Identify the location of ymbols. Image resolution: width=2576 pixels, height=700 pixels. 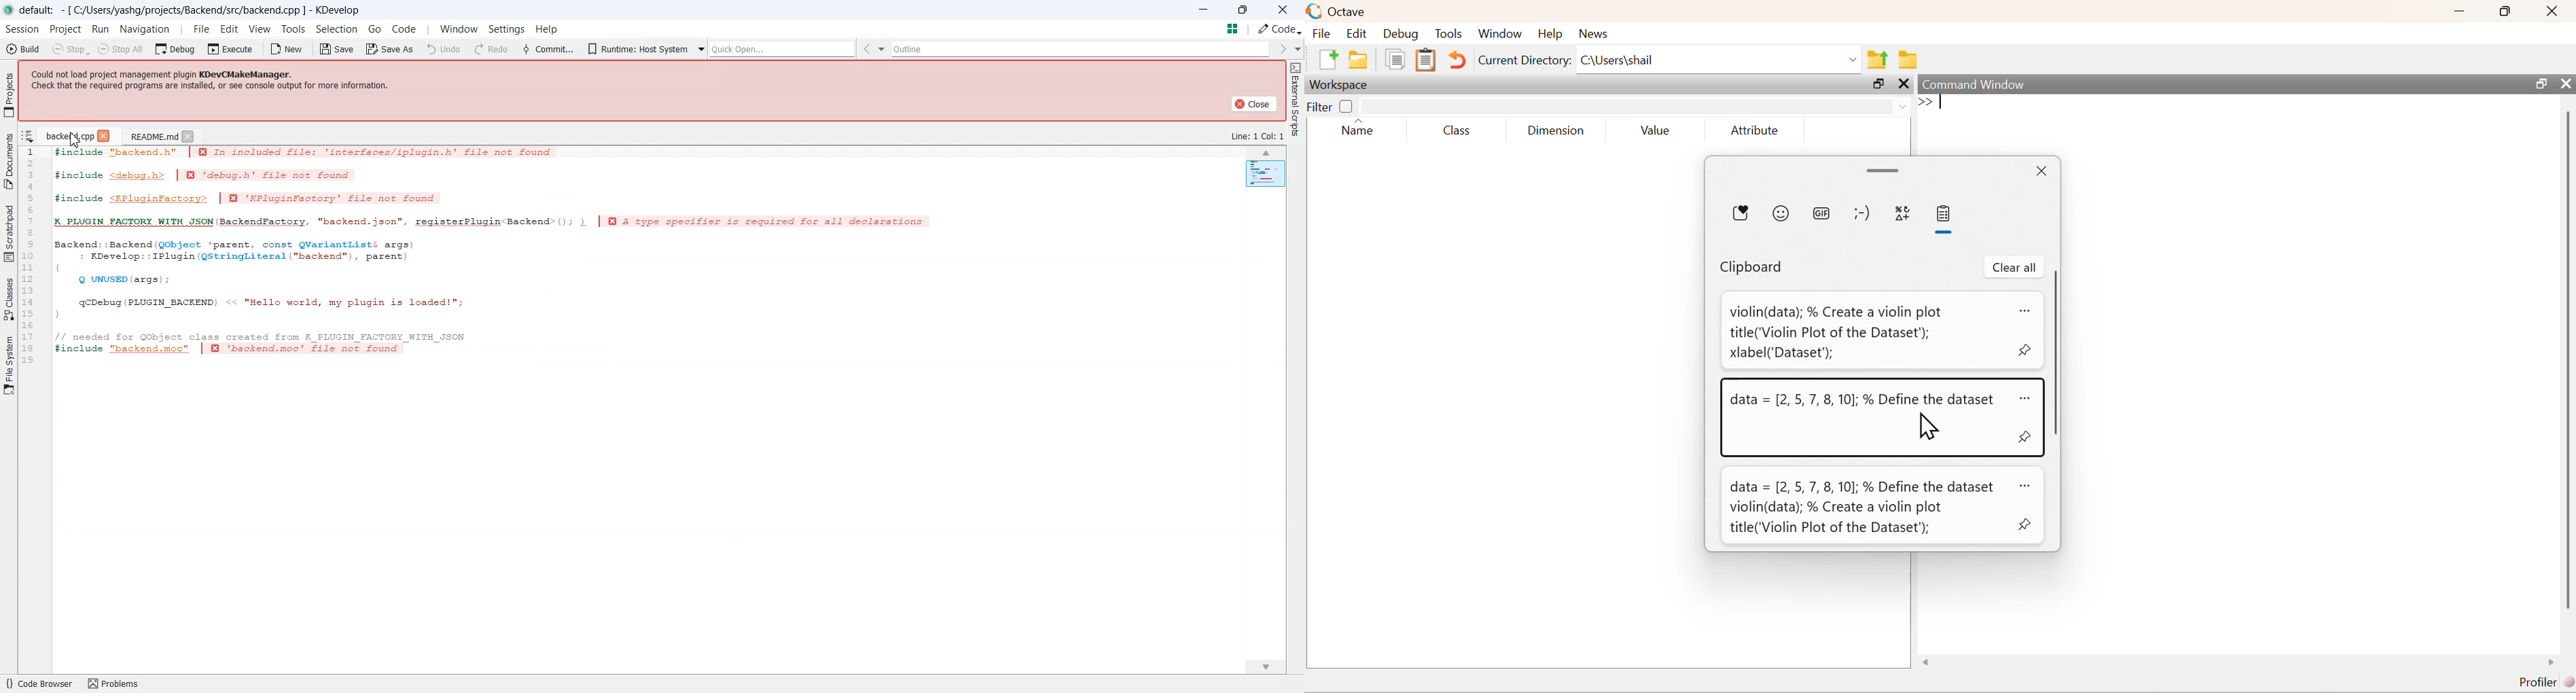
(1903, 214).